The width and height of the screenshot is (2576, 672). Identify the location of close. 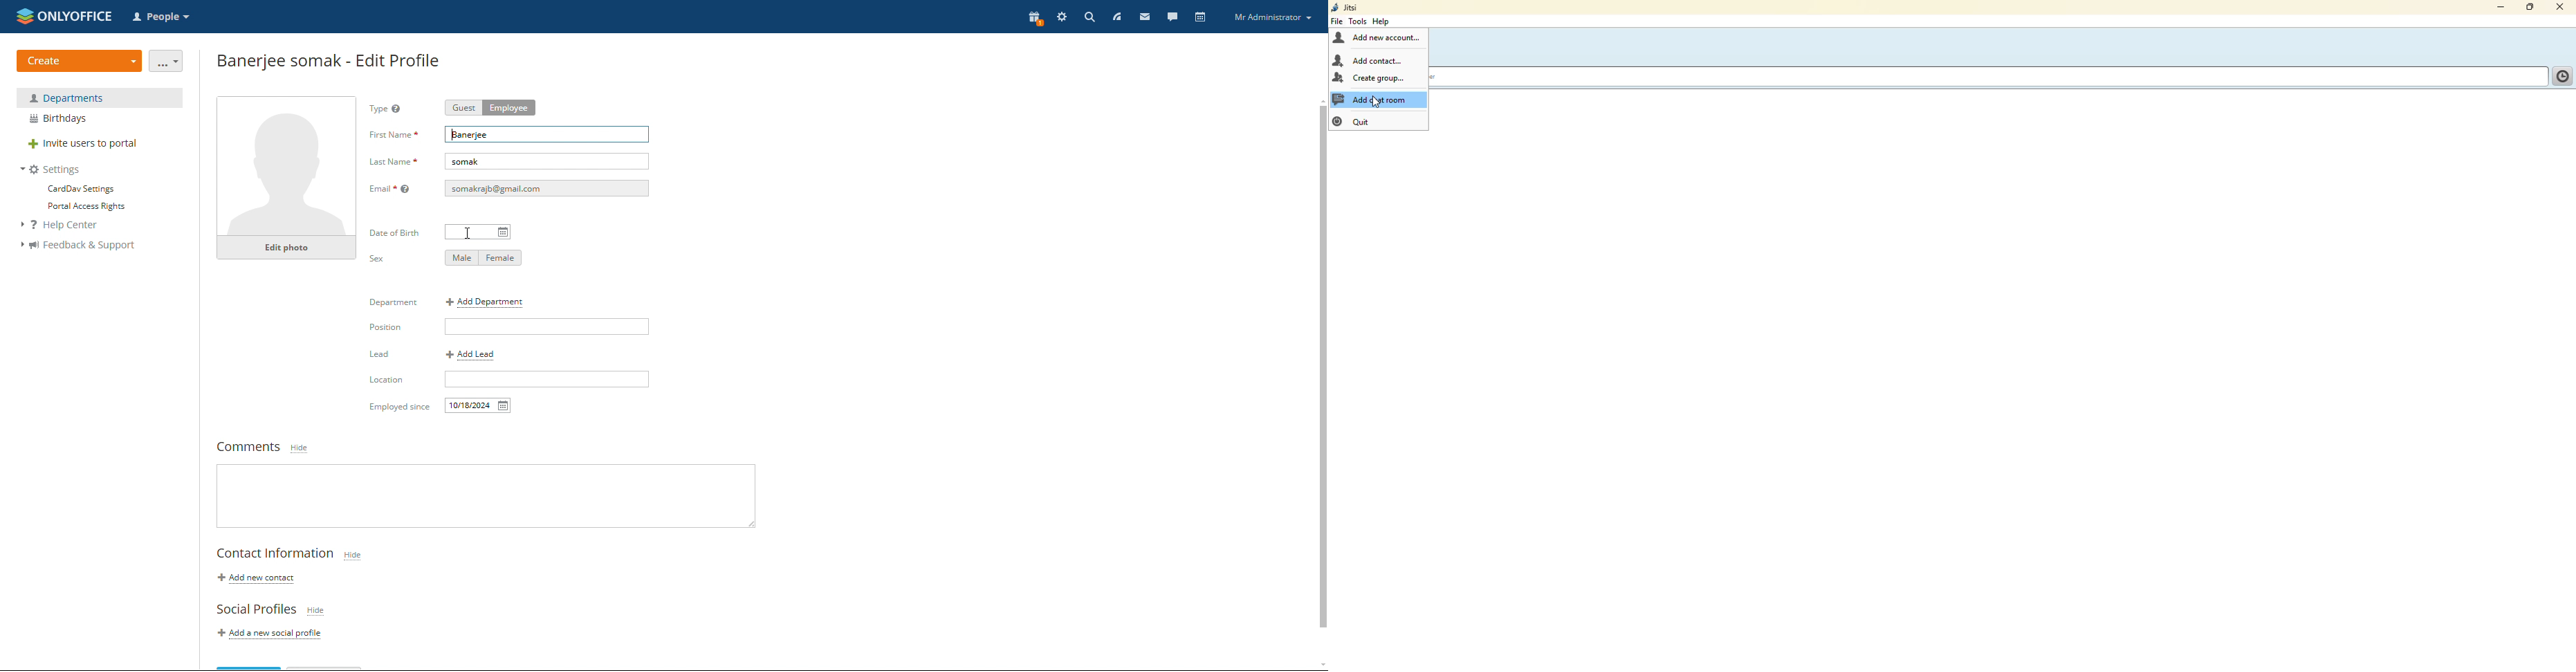
(2561, 5).